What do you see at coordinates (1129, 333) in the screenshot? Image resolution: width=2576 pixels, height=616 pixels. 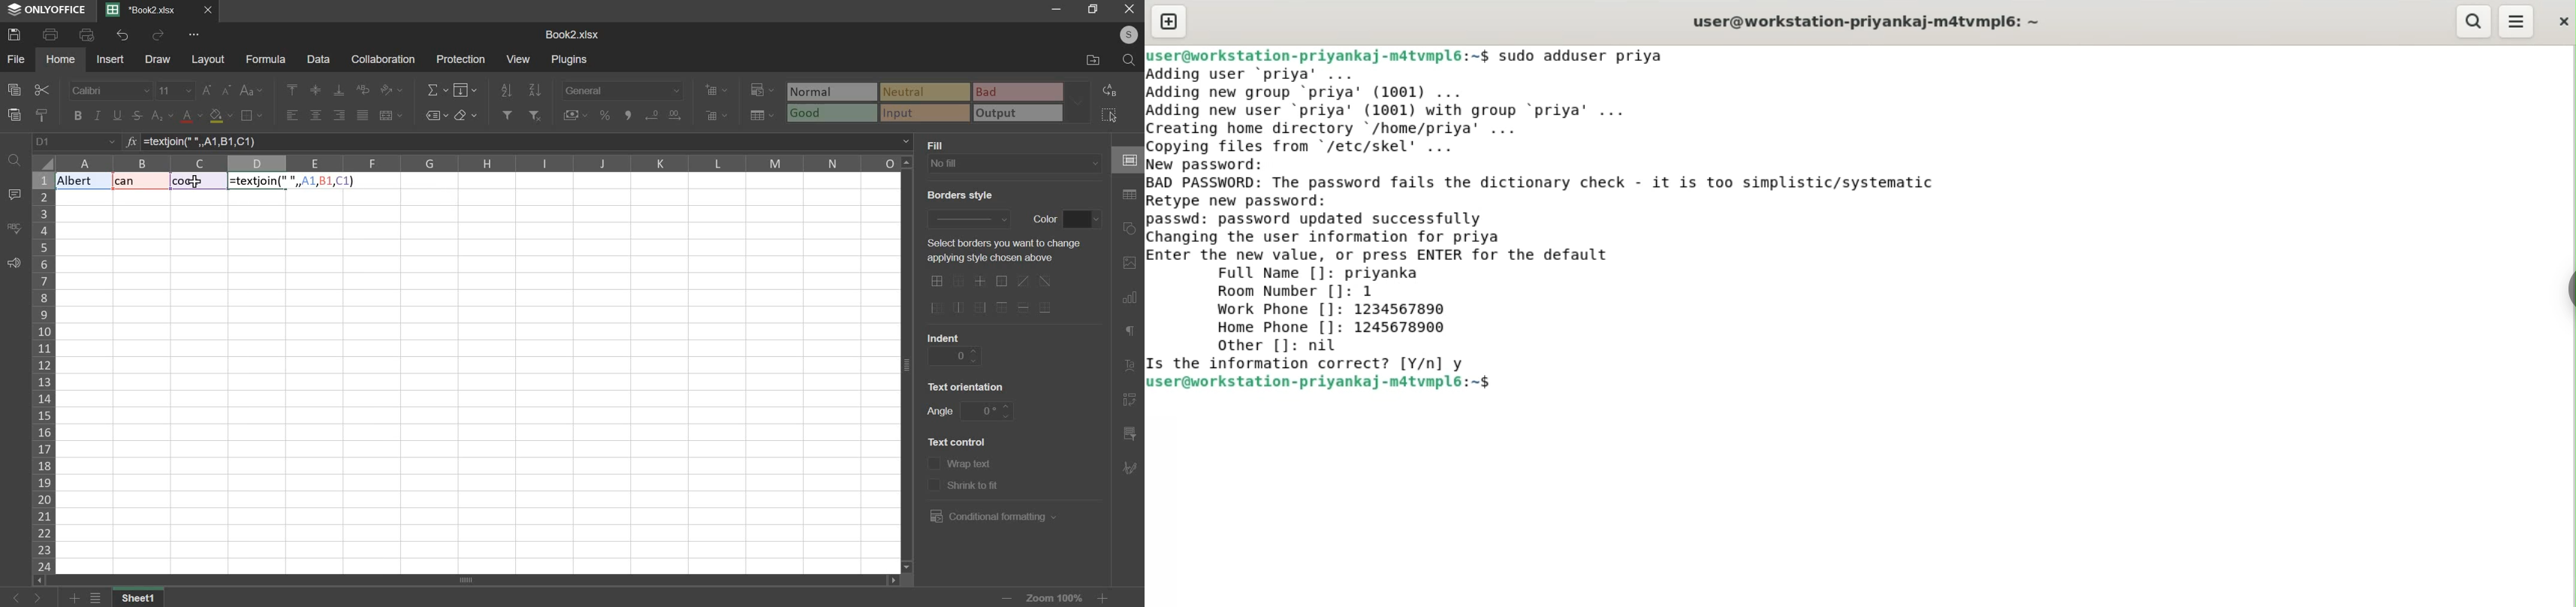 I see `paragraph` at bounding box center [1129, 333].